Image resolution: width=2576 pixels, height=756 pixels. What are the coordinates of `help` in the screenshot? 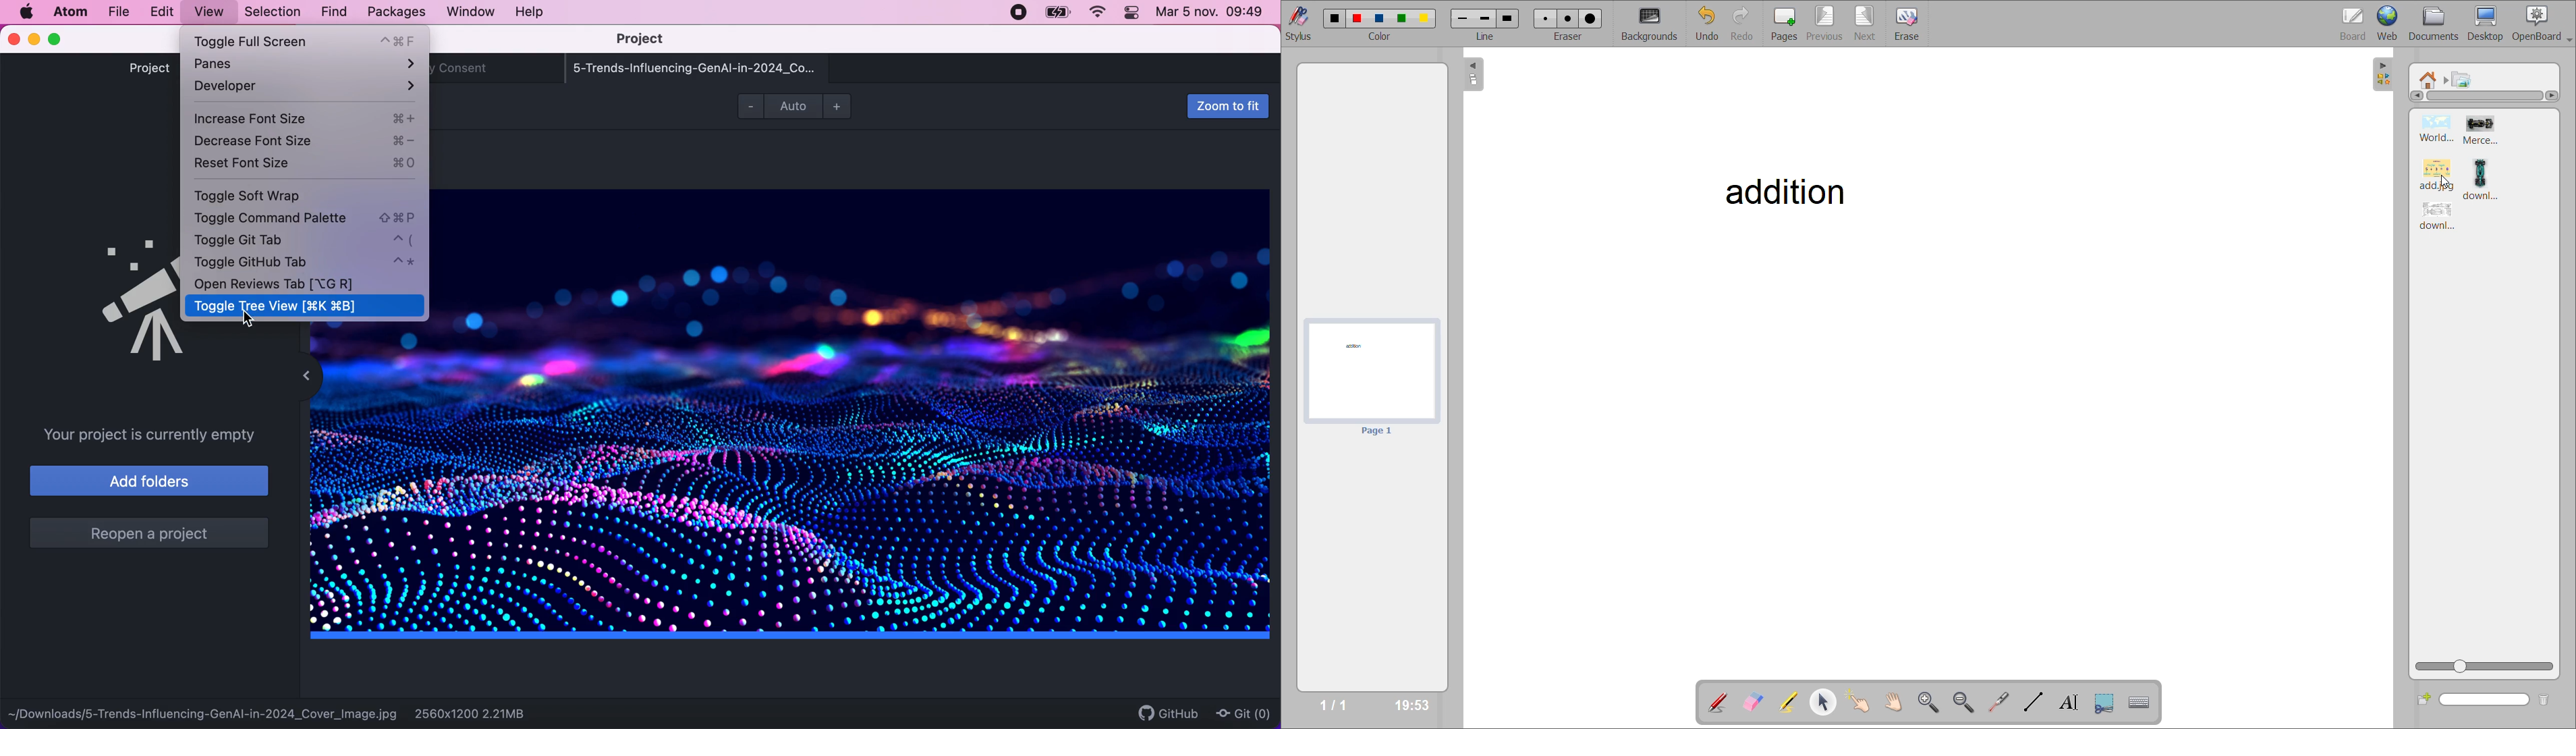 It's located at (534, 11).